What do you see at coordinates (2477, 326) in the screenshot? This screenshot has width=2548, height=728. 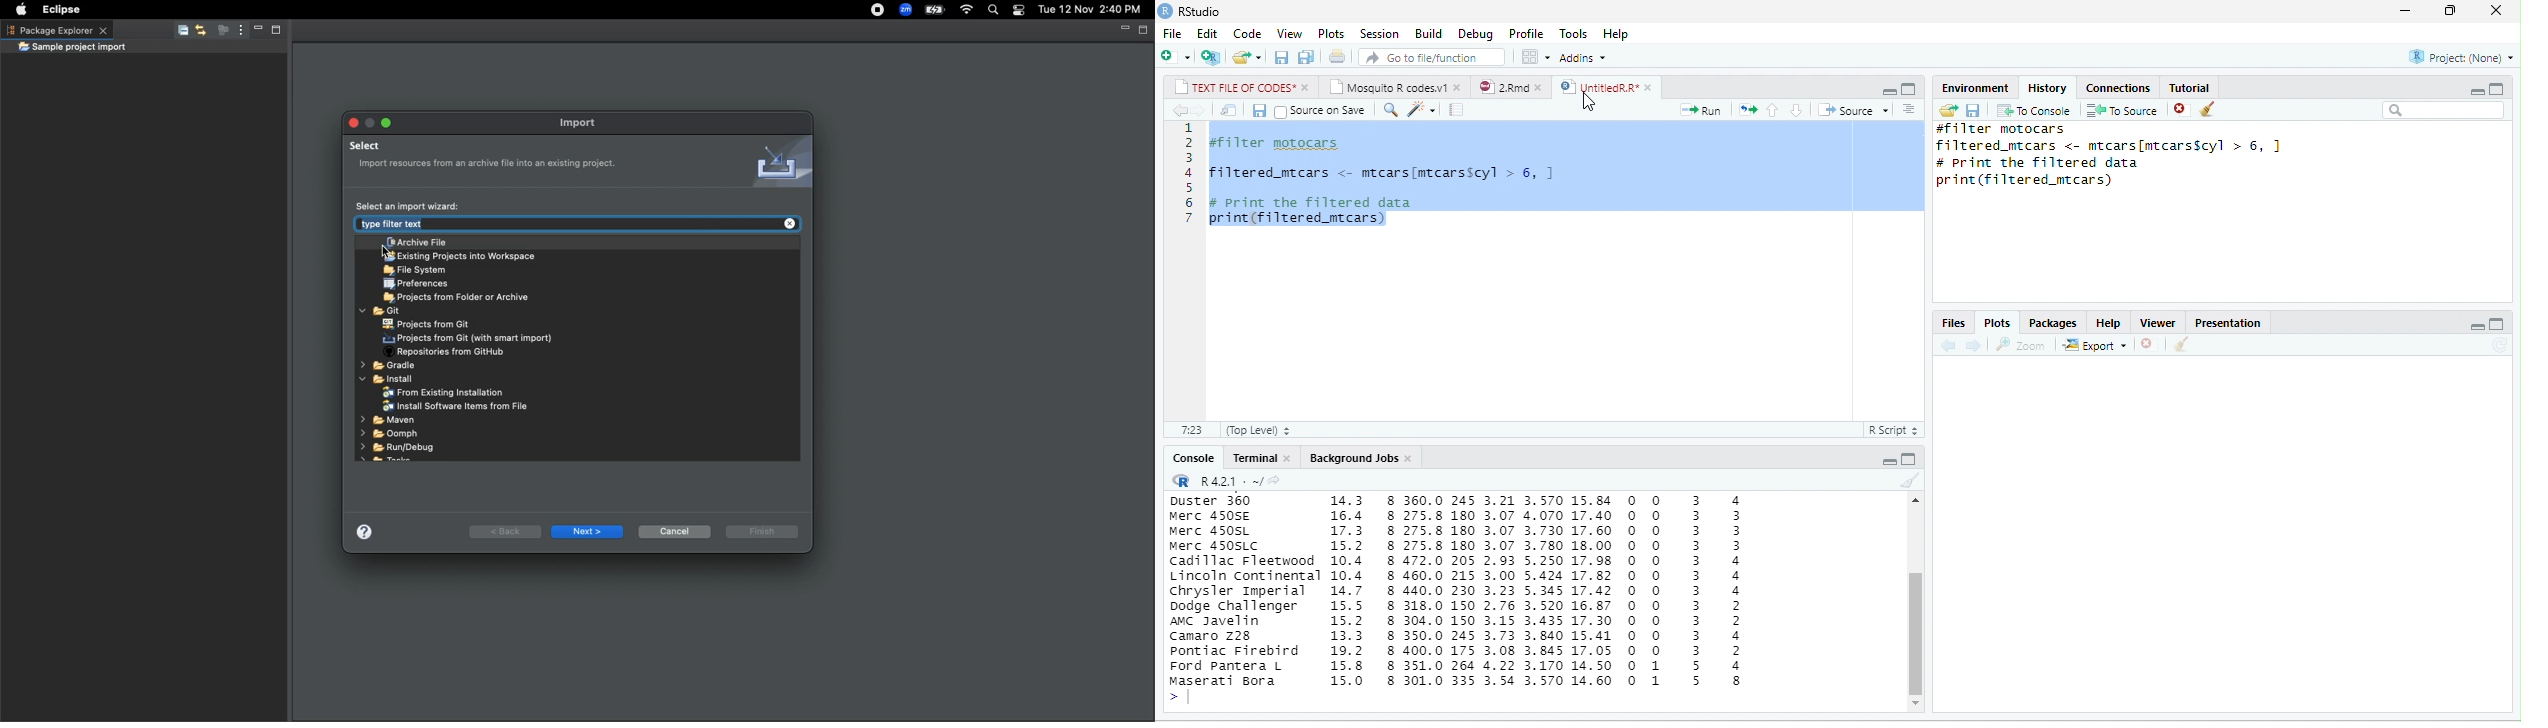 I see `minimize` at bounding box center [2477, 326].